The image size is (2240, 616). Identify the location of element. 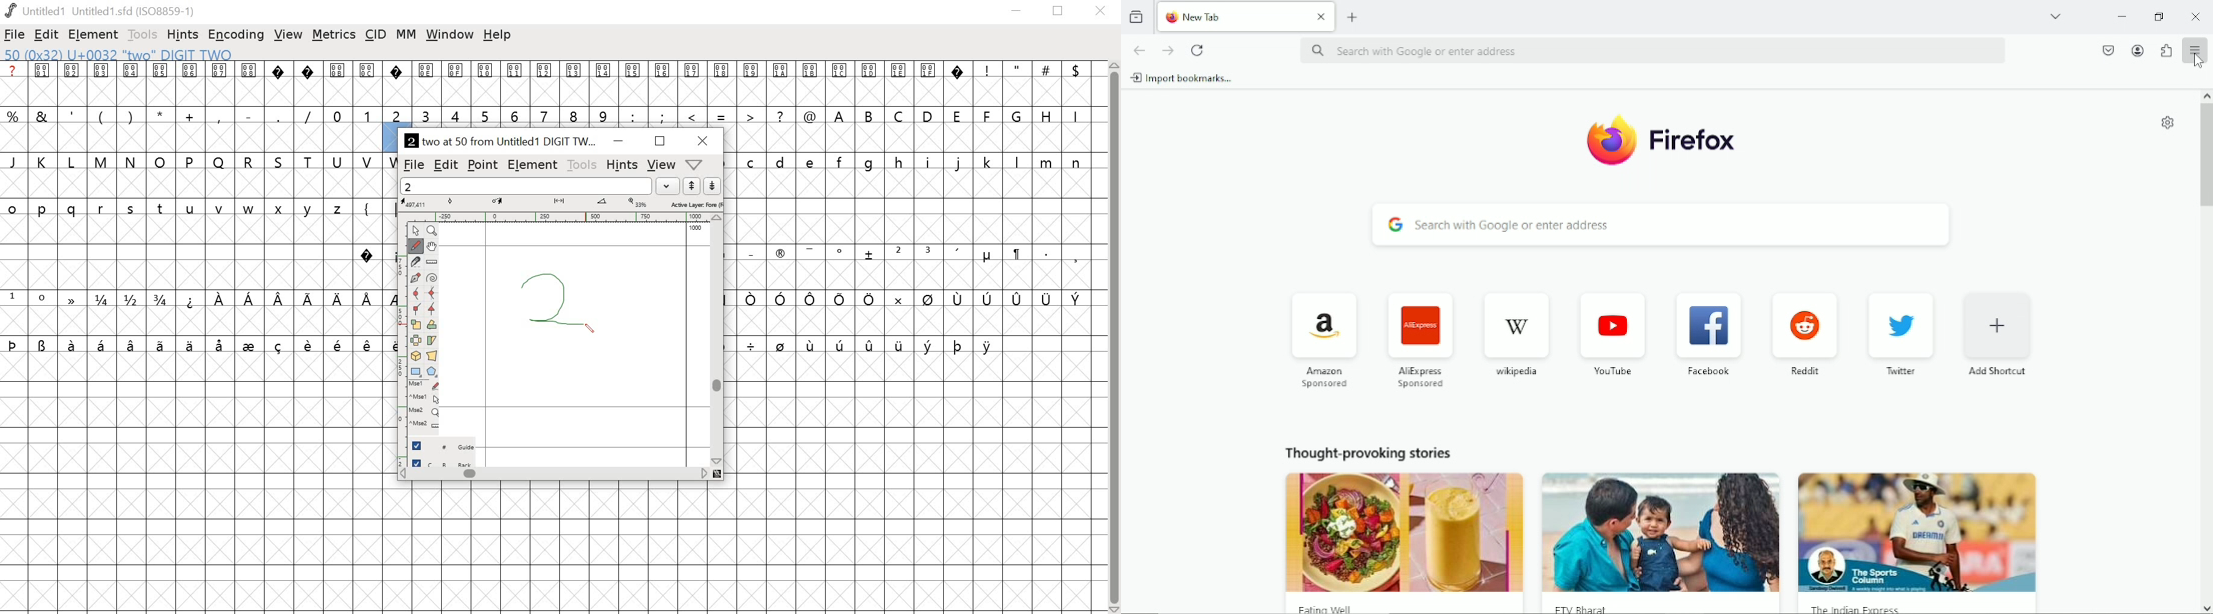
(95, 34).